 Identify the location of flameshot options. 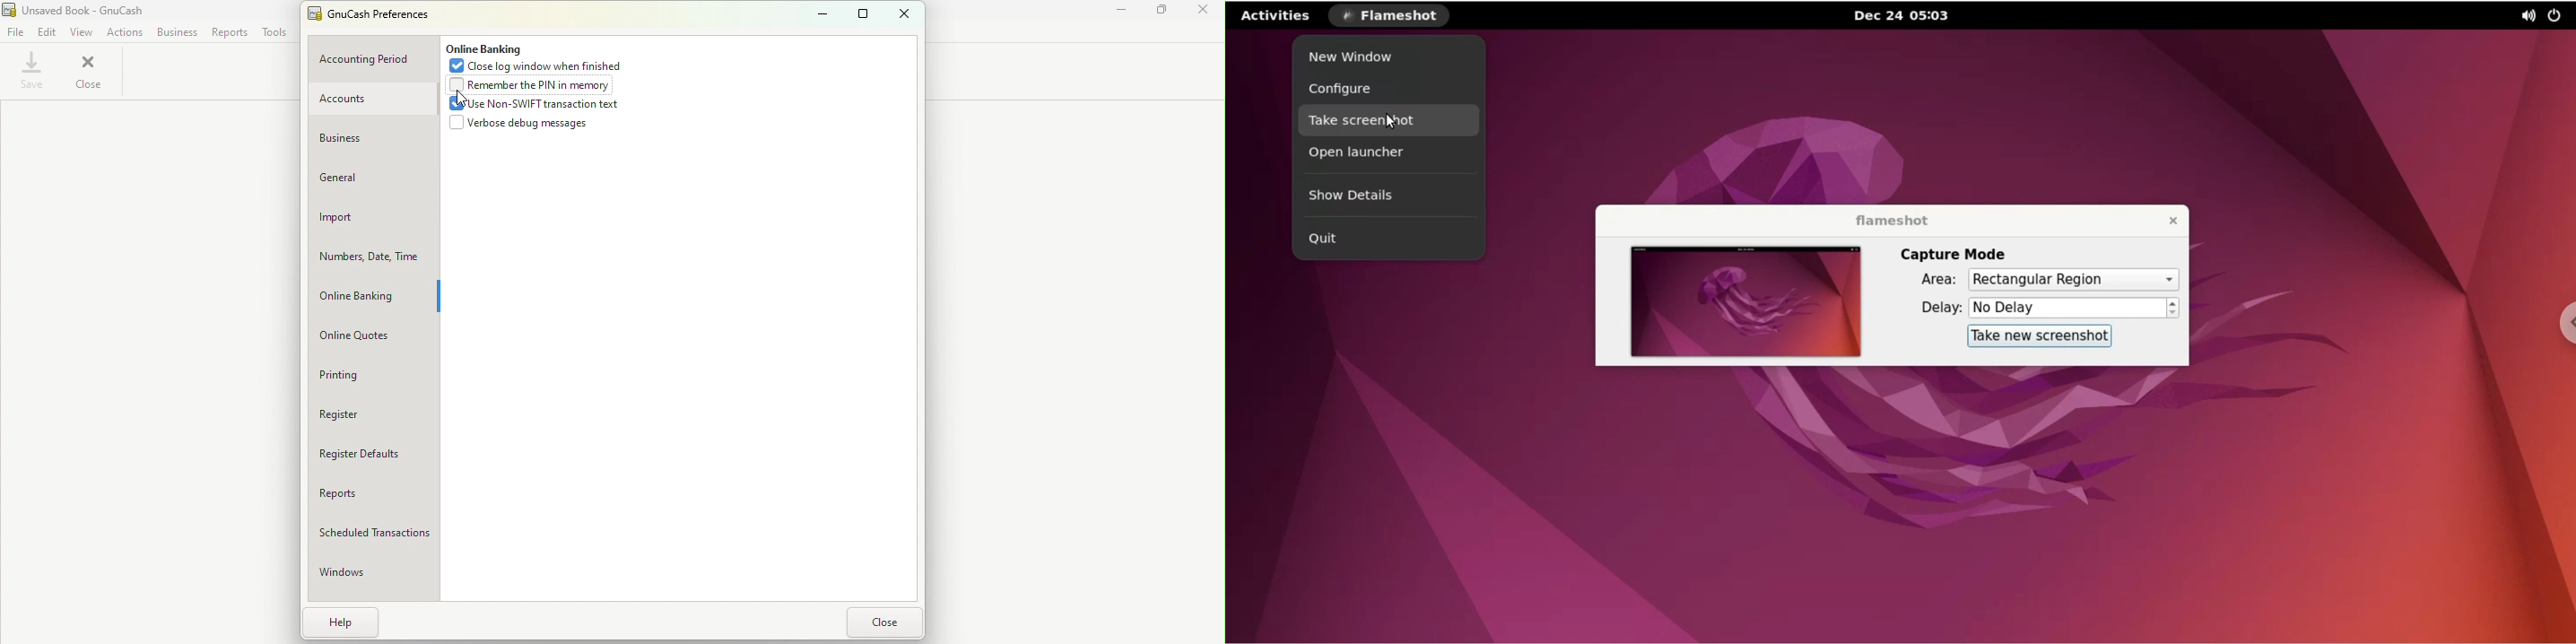
(1394, 15).